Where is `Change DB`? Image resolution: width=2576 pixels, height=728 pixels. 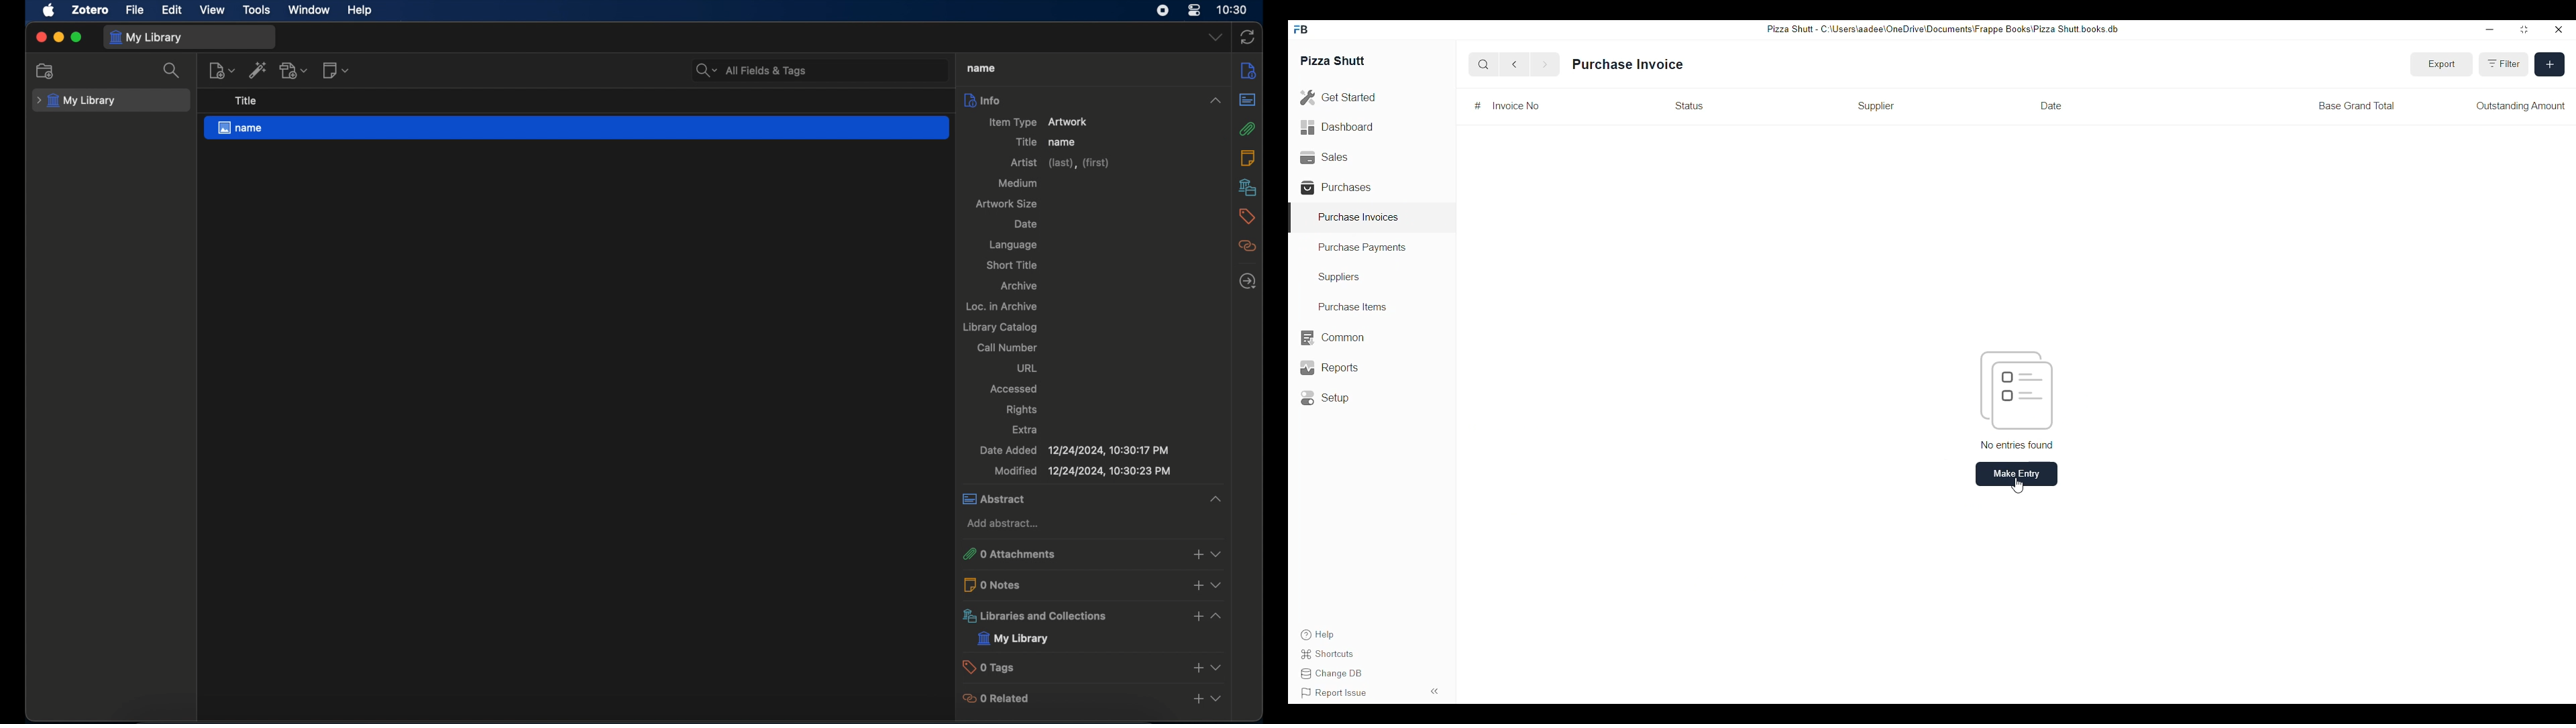 Change DB is located at coordinates (1334, 675).